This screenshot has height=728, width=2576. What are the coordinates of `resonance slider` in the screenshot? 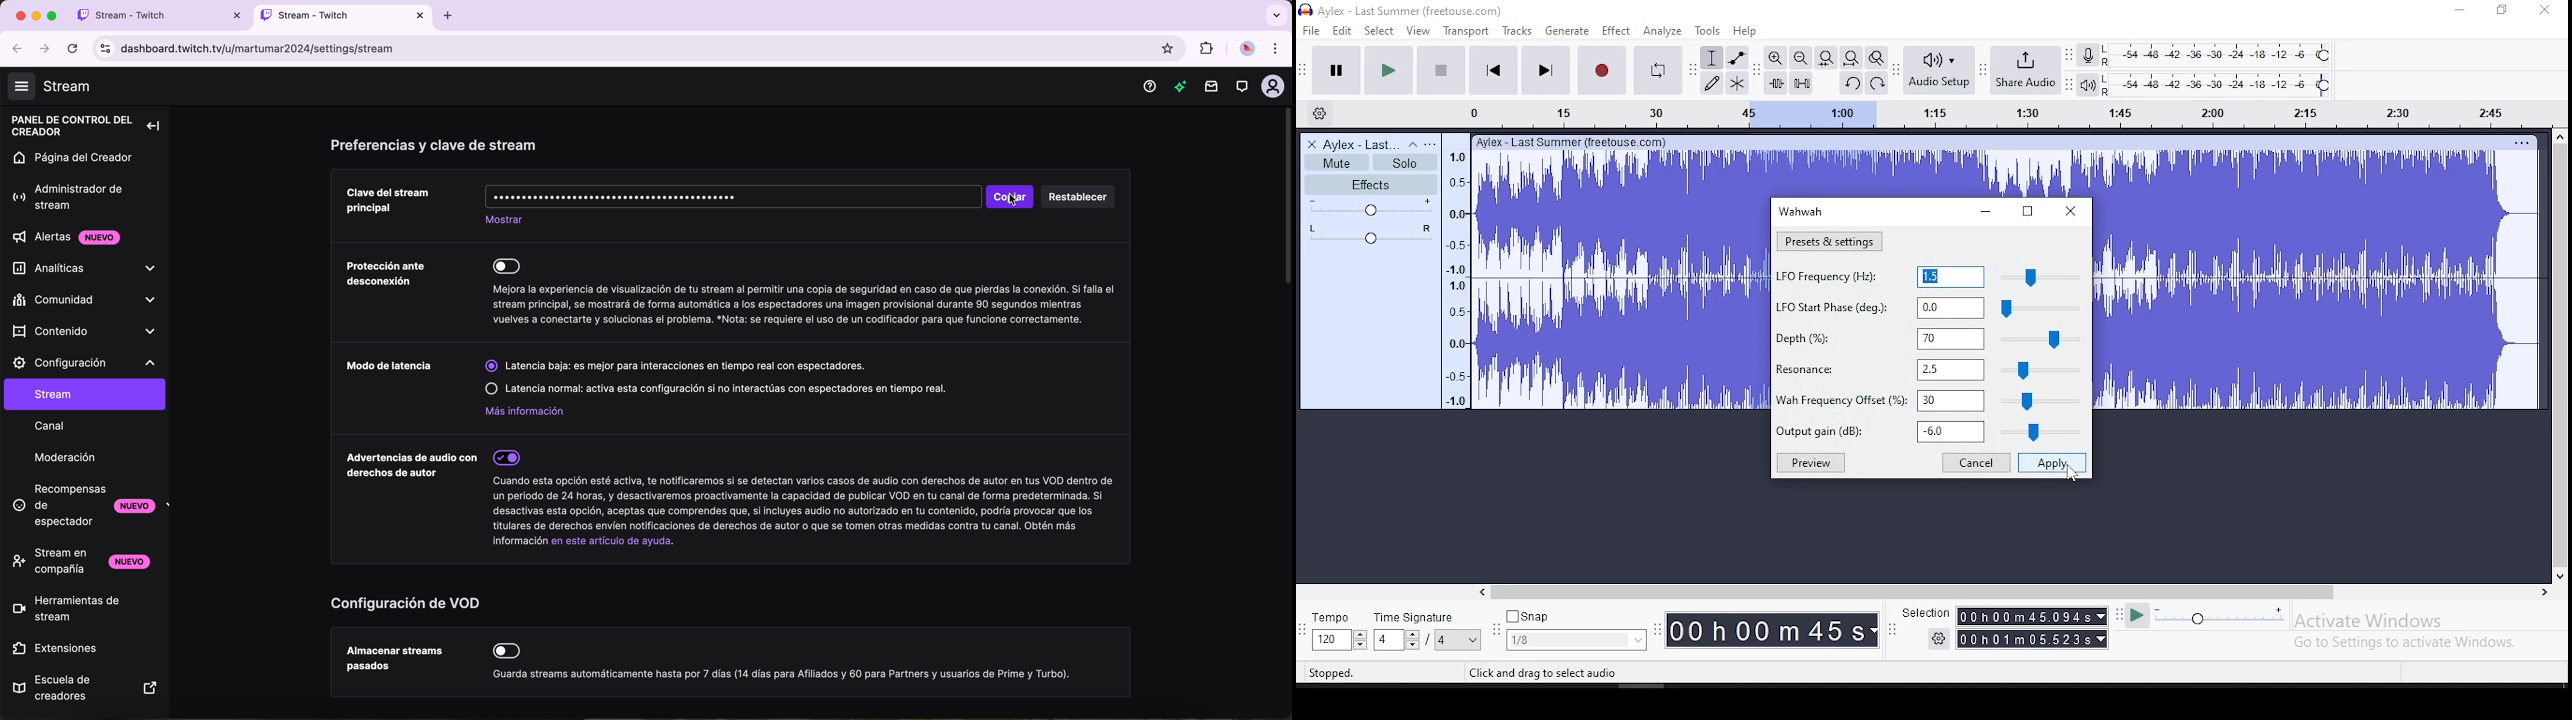 It's located at (2040, 370).